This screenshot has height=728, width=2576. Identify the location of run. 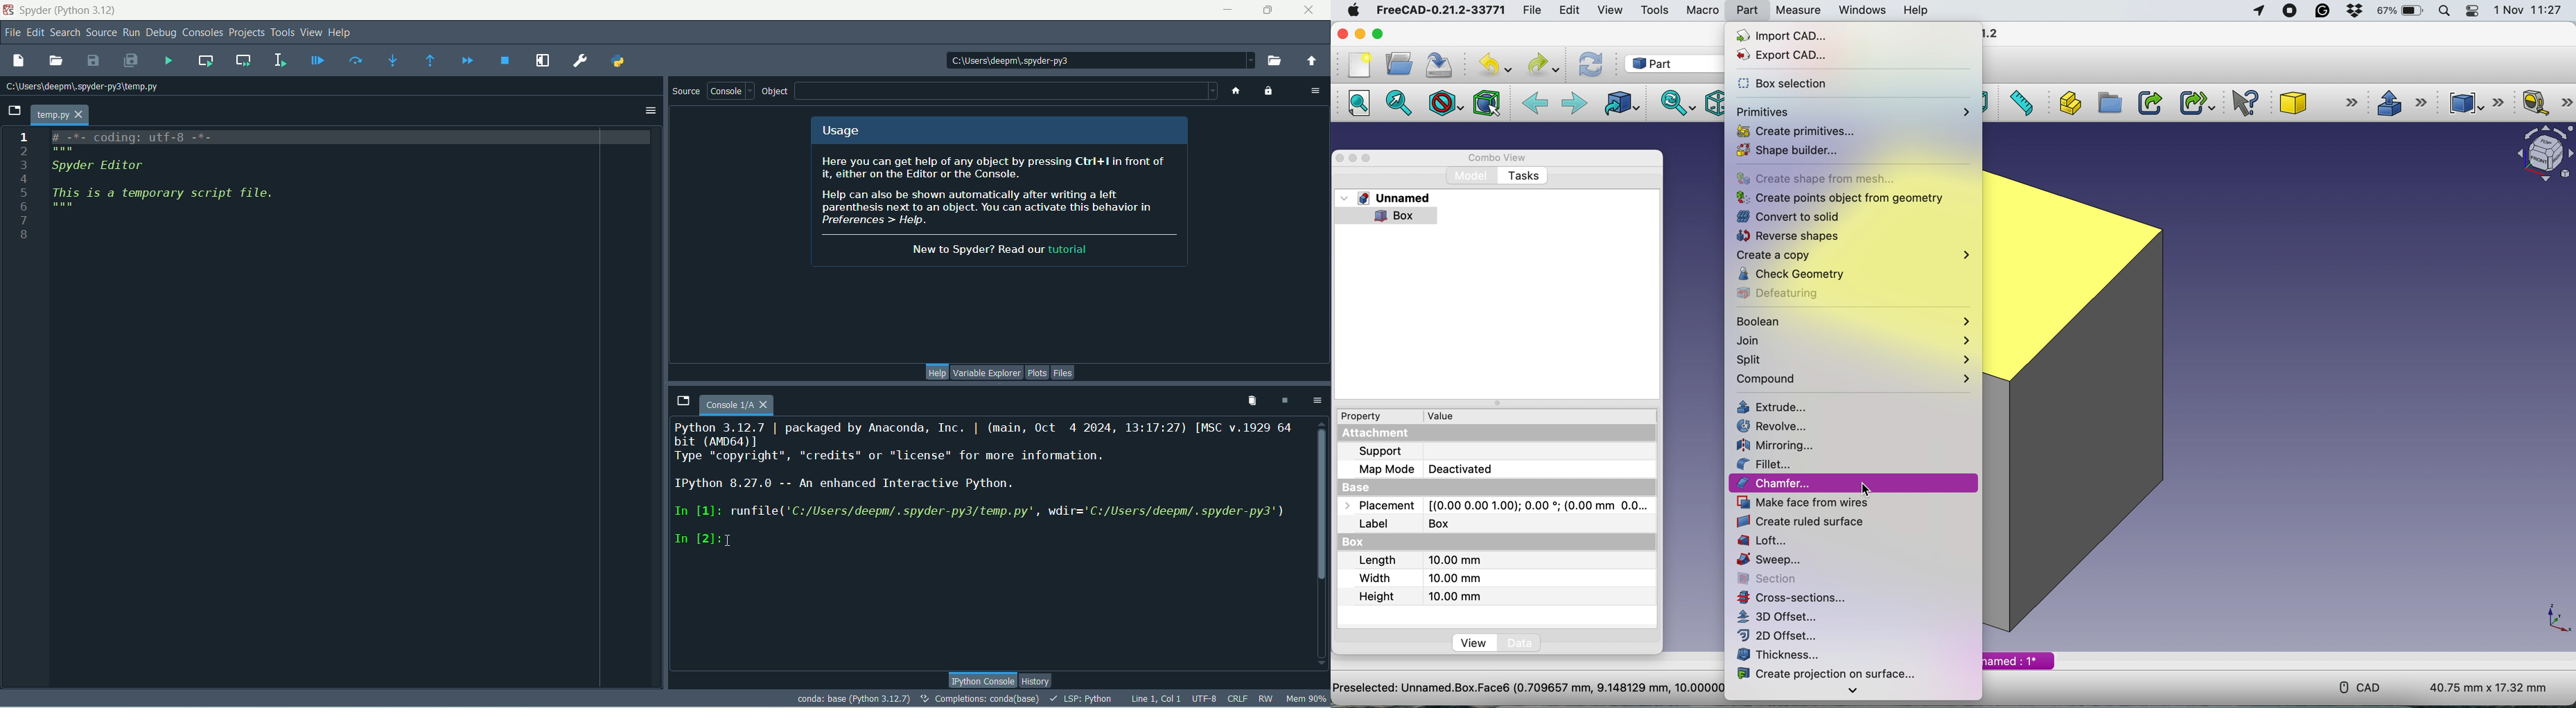
(130, 33).